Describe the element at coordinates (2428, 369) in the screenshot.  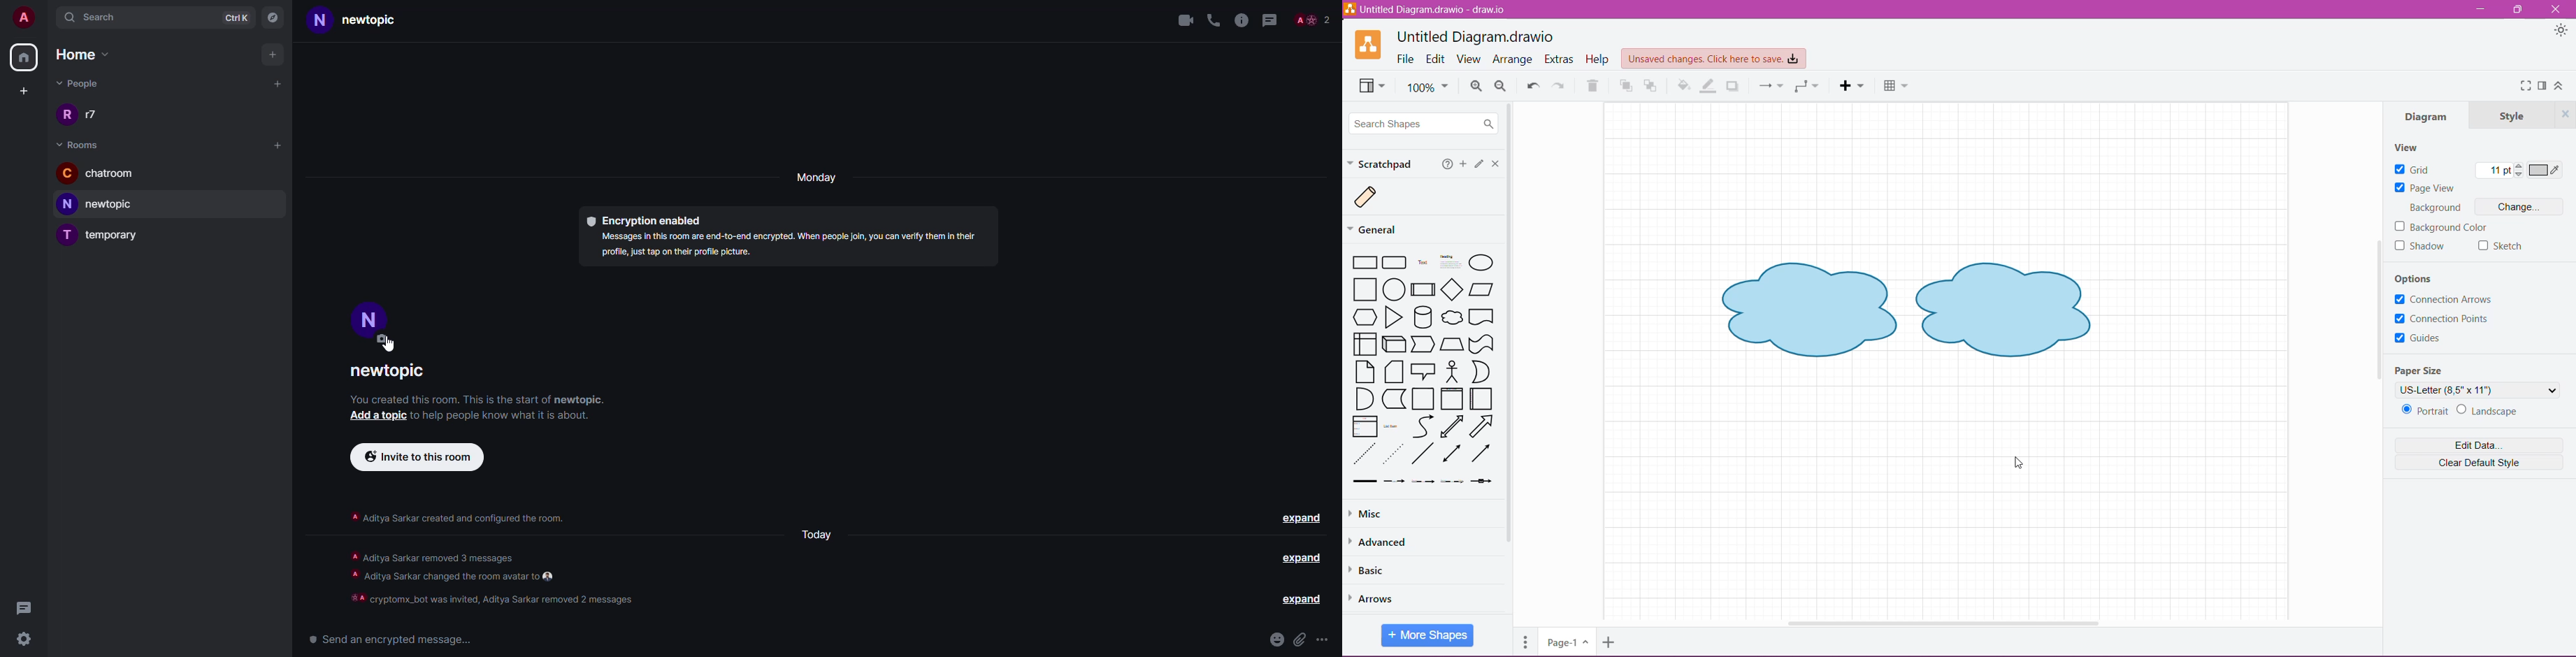
I see `Paper Size` at that location.